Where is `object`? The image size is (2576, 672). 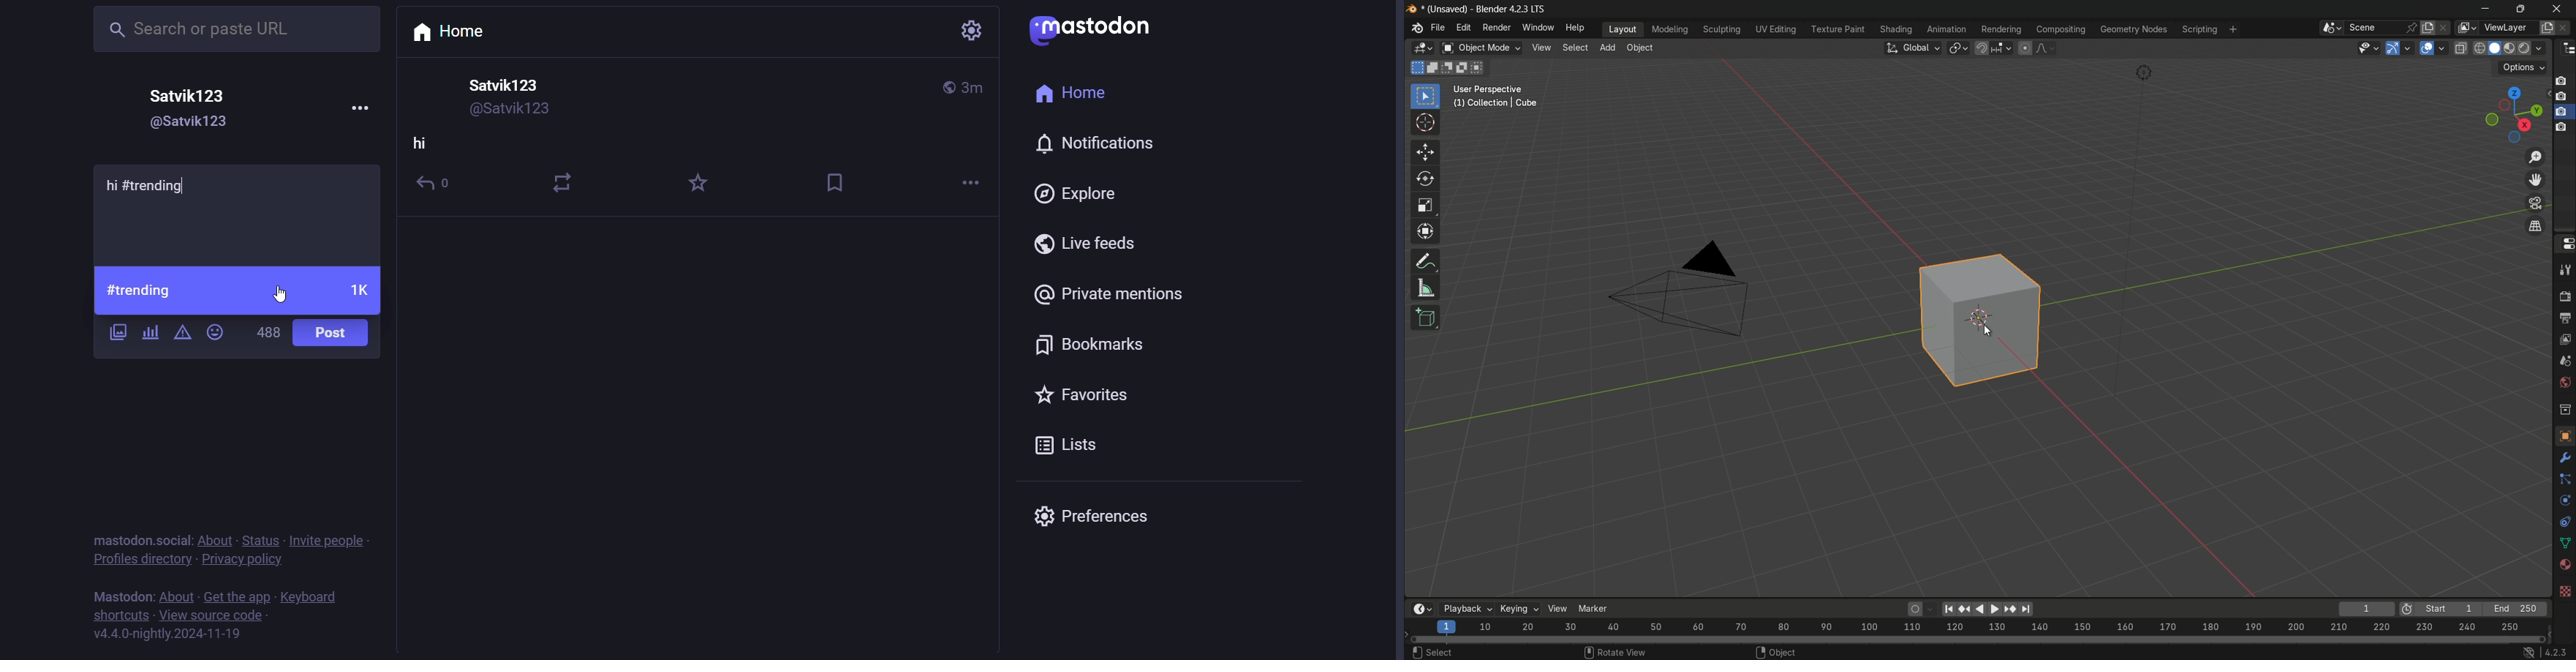
object is located at coordinates (1999, 324).